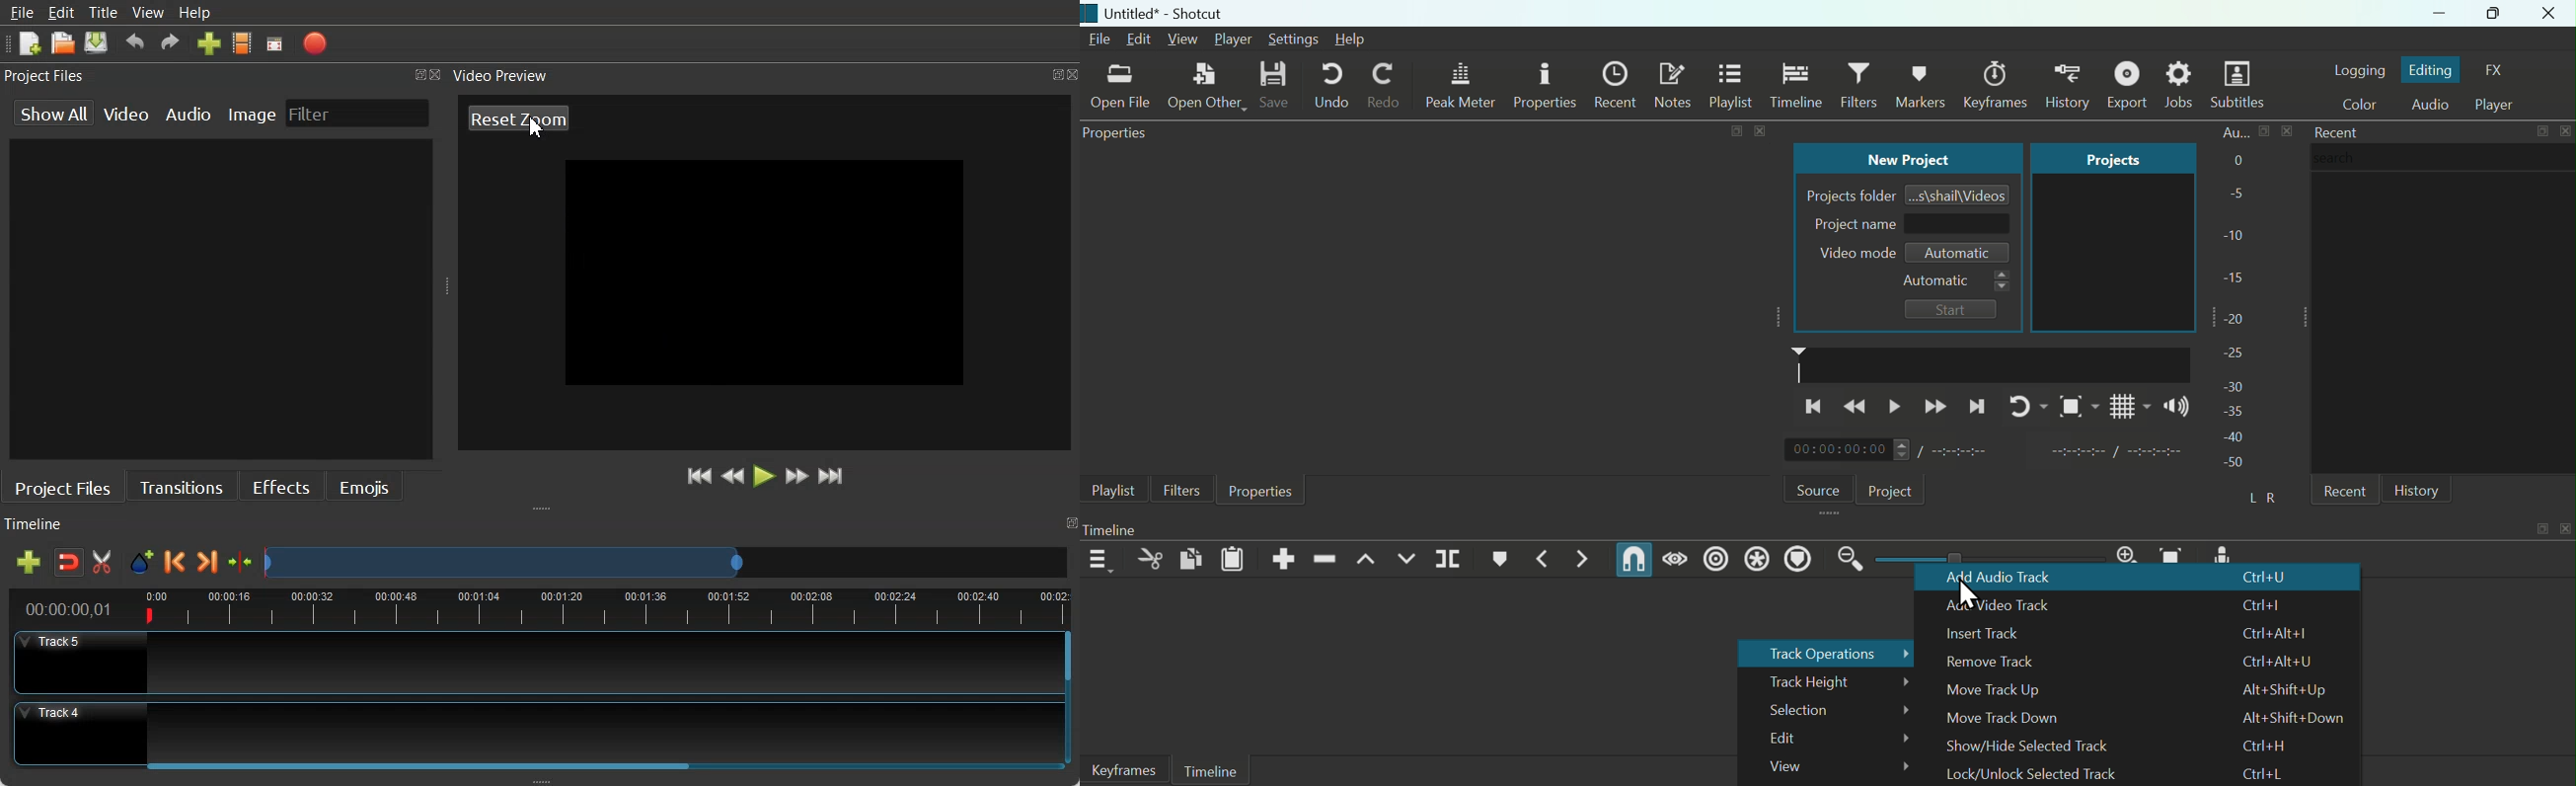 The width and height of the screenshot is (2576, 812). I want to click on Close, so click(435, 74).